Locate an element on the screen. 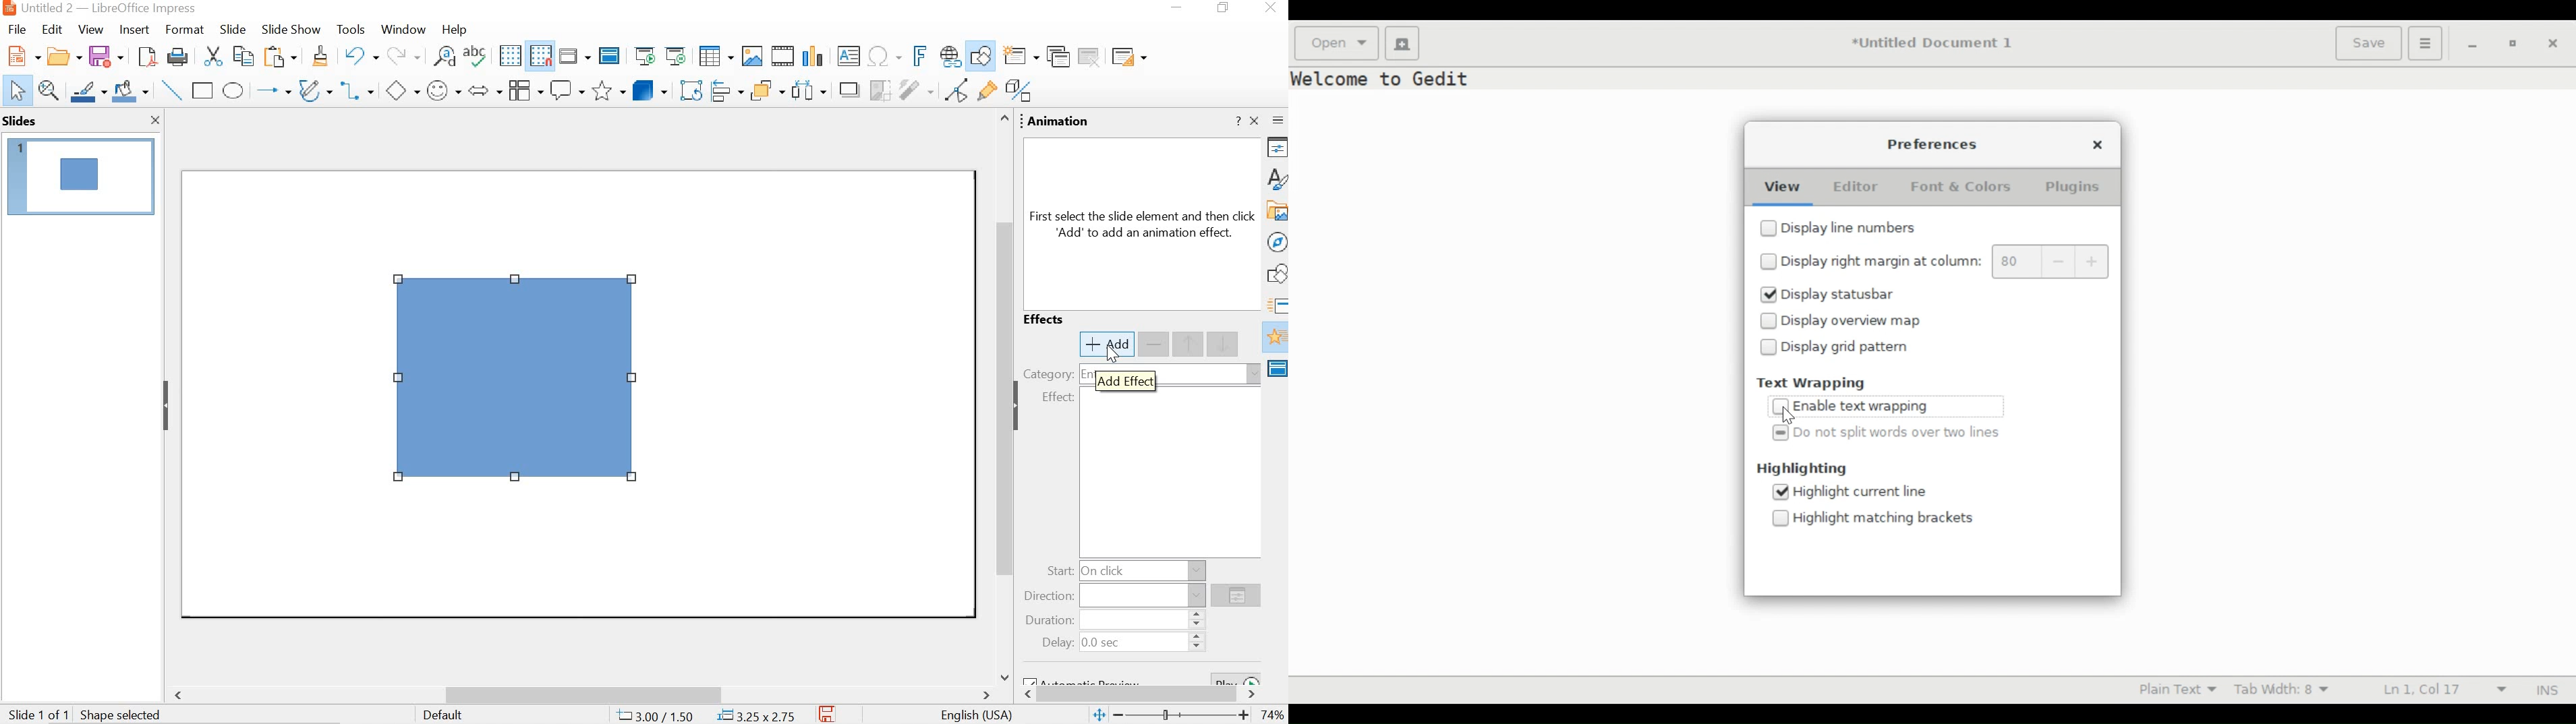  help is located at coordinates (1238, 122).